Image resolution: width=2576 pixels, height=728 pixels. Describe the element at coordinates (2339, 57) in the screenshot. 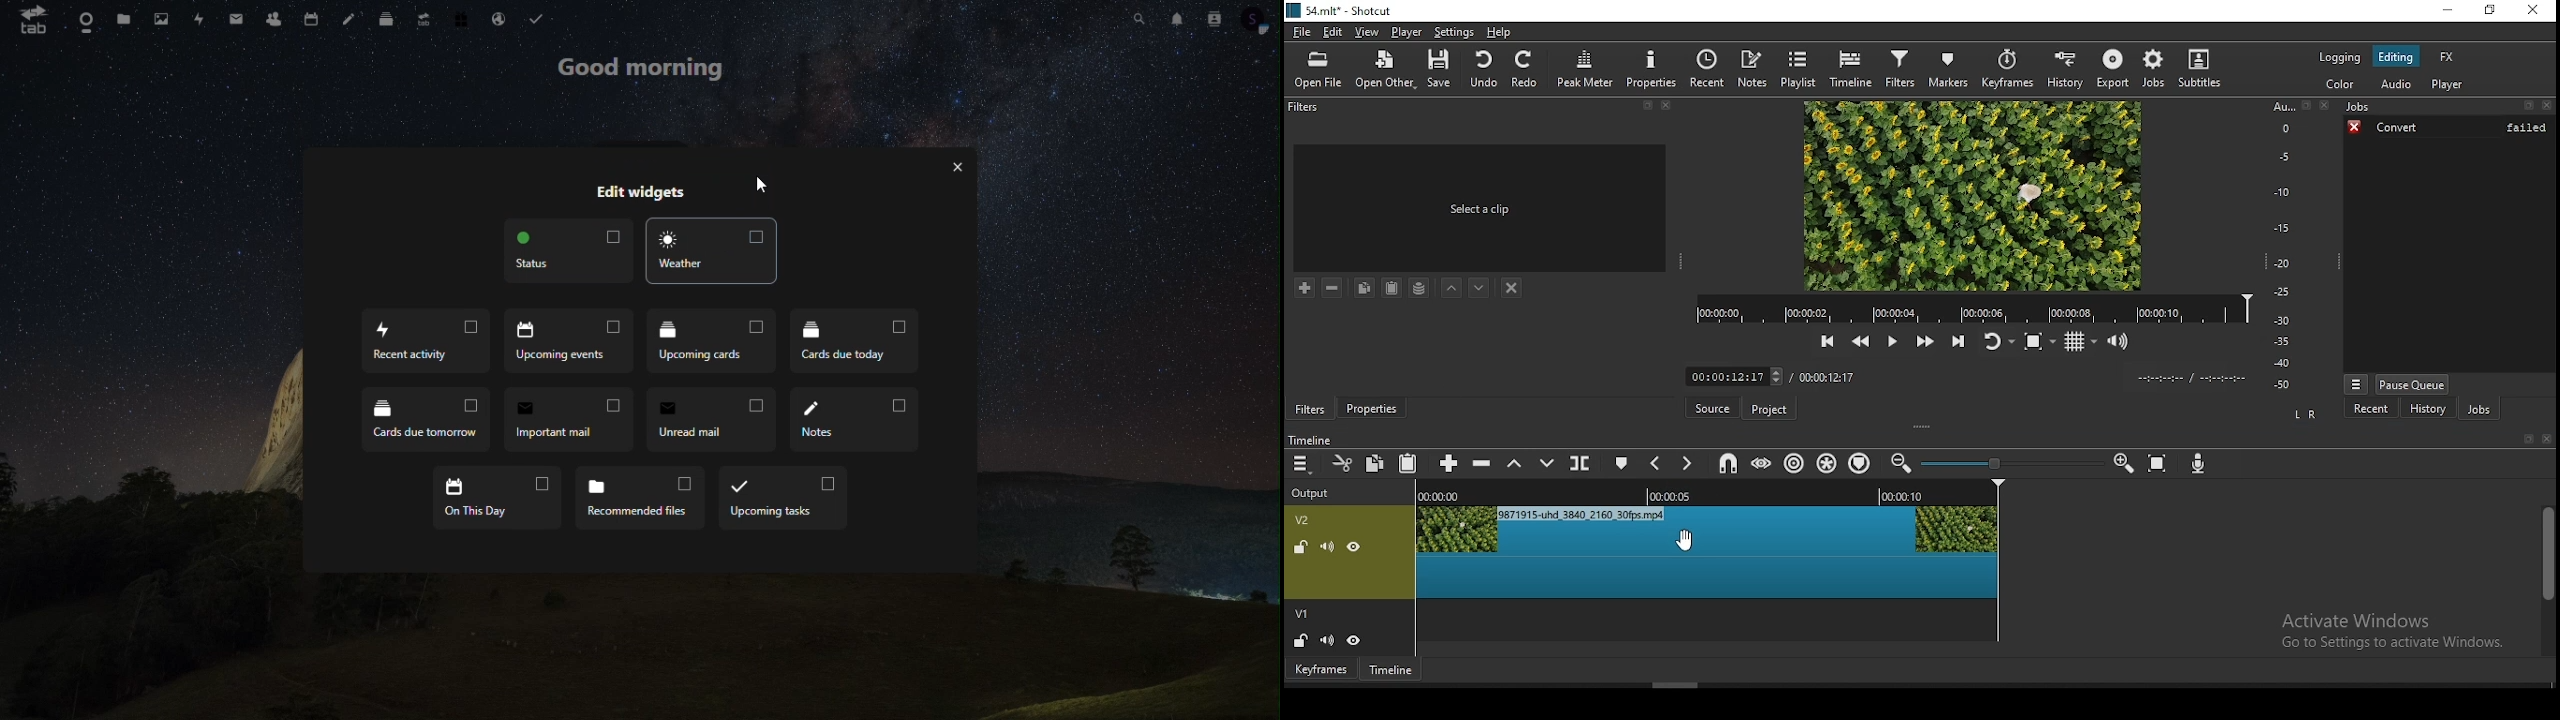

I see `logging` at that location.